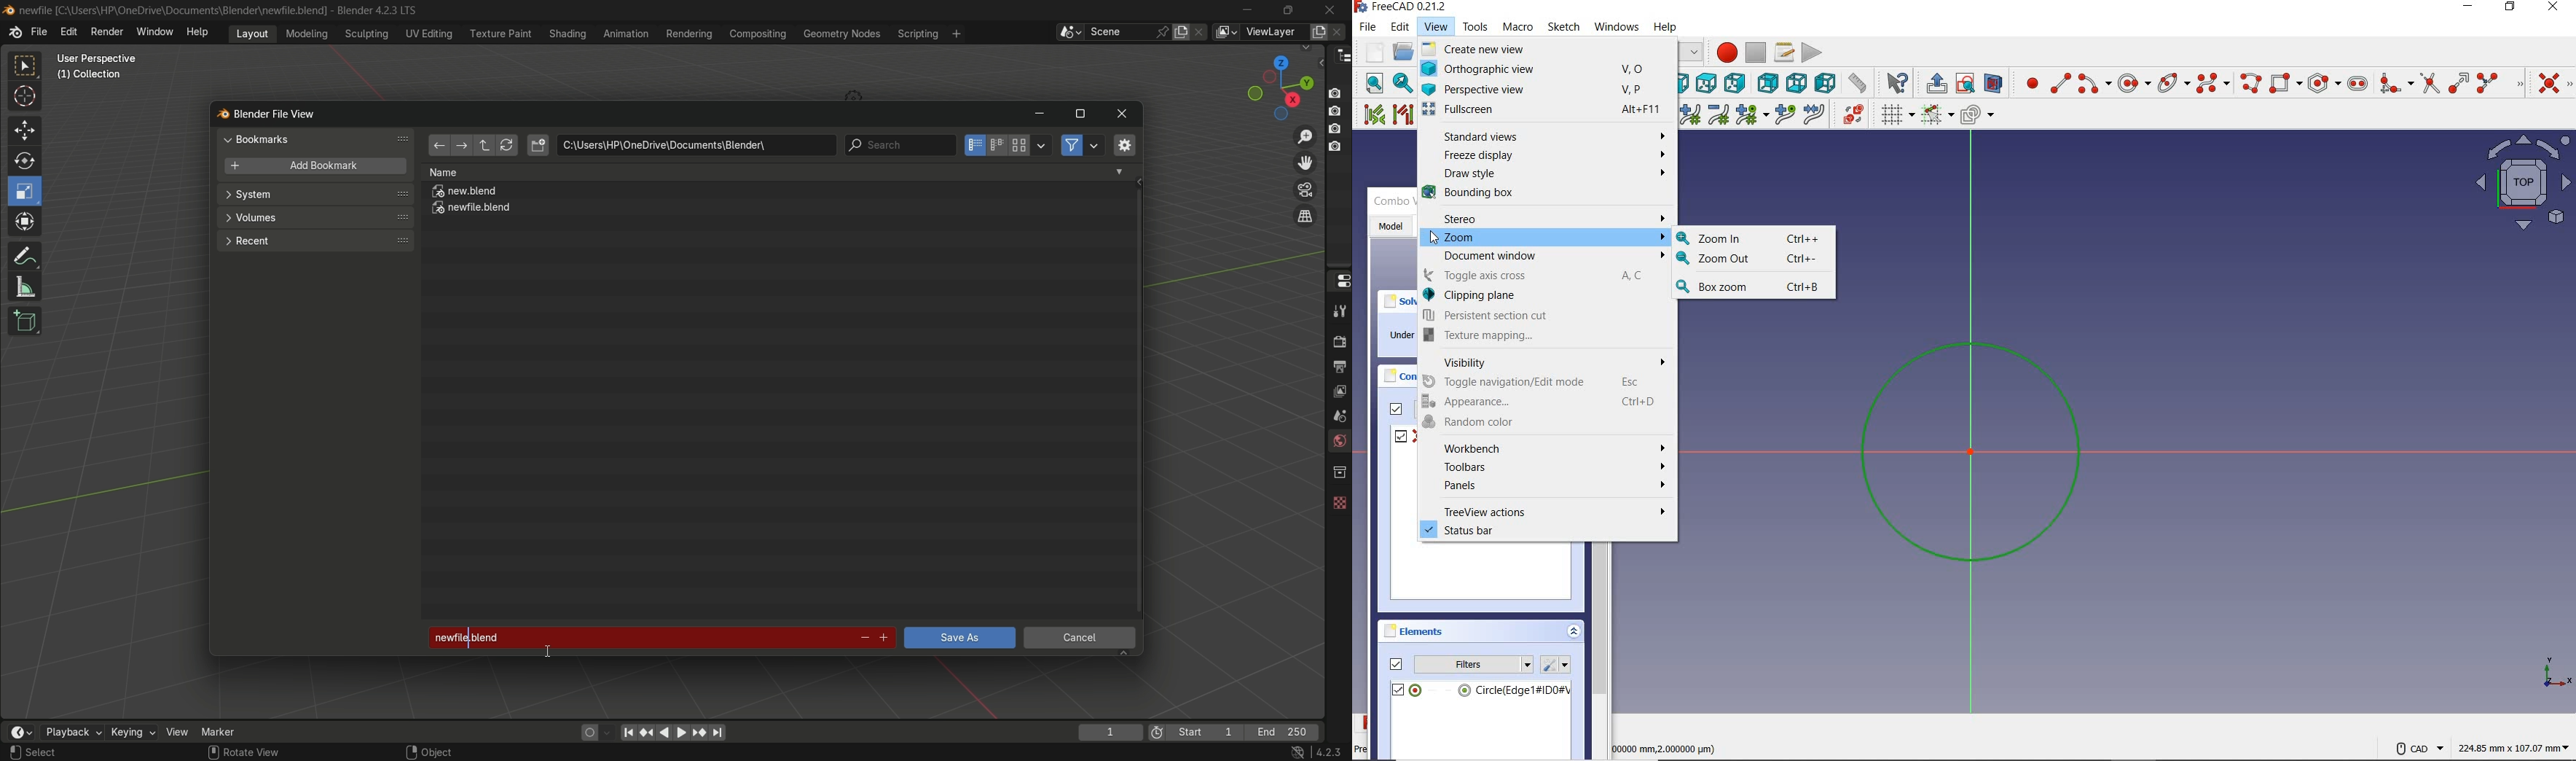 This screenshot has height=784, width=2576. What do you see at coordinates (2556, 672) in the screenshot?
I see `coordinate` at bounding box center [2556, 672].